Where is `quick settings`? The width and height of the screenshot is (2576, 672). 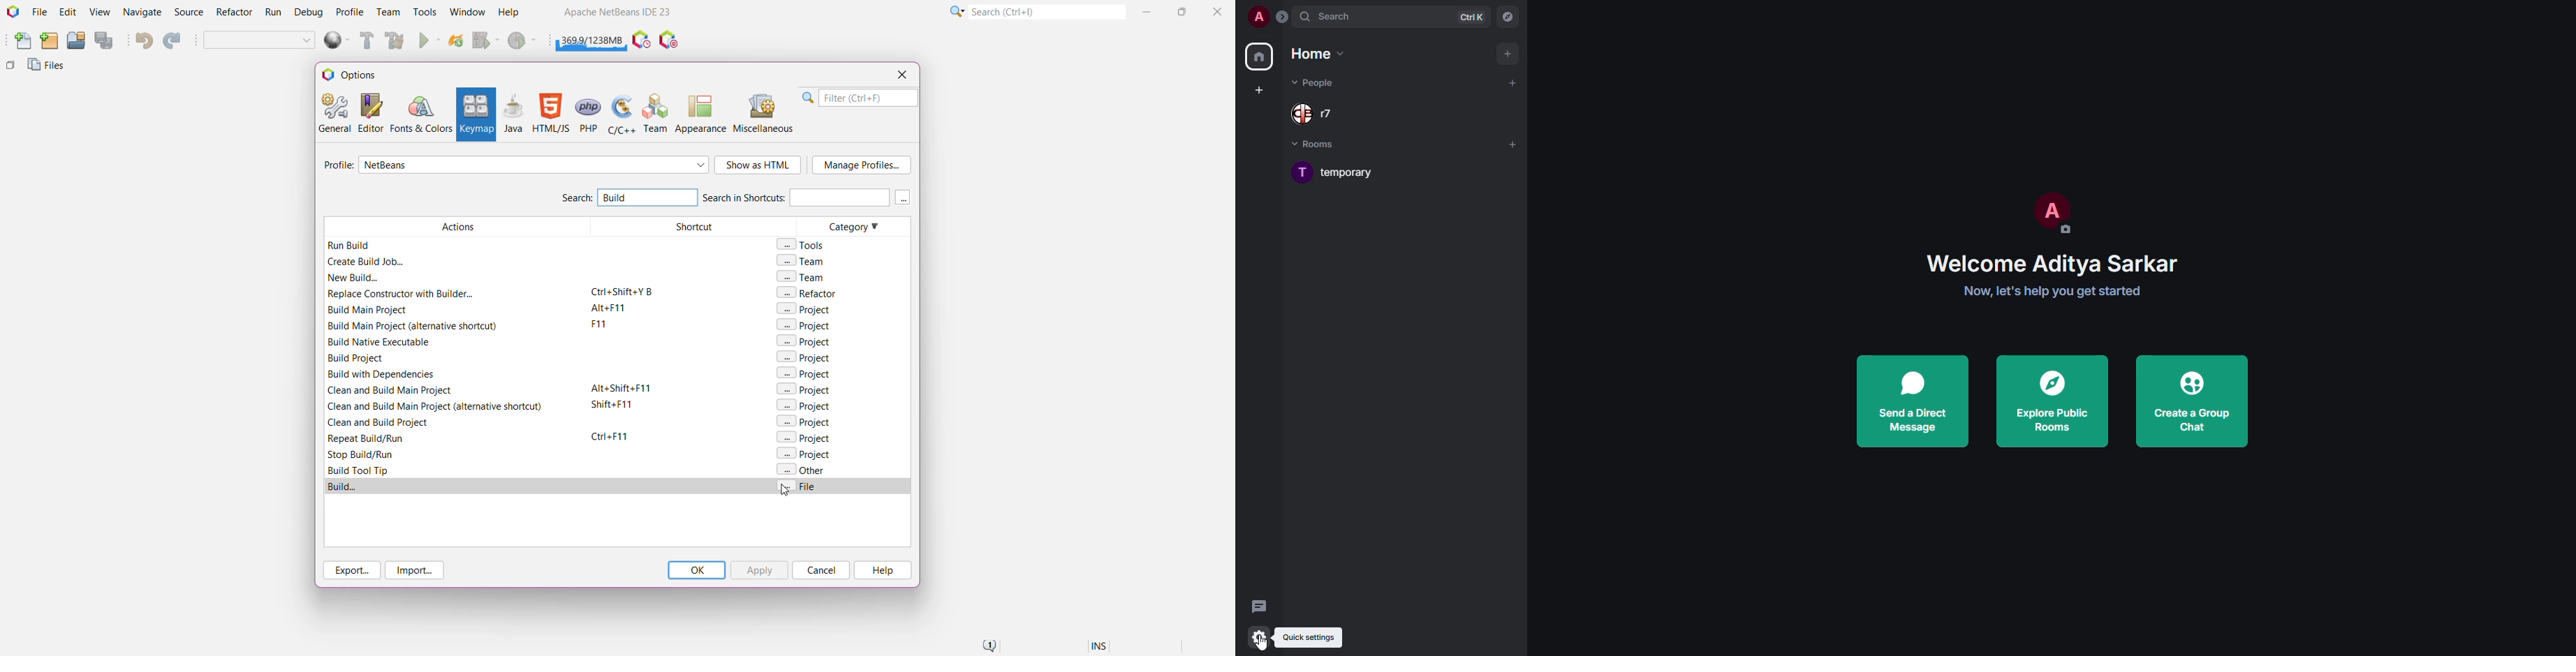
quick settings is located at coordinates (1320, 636).